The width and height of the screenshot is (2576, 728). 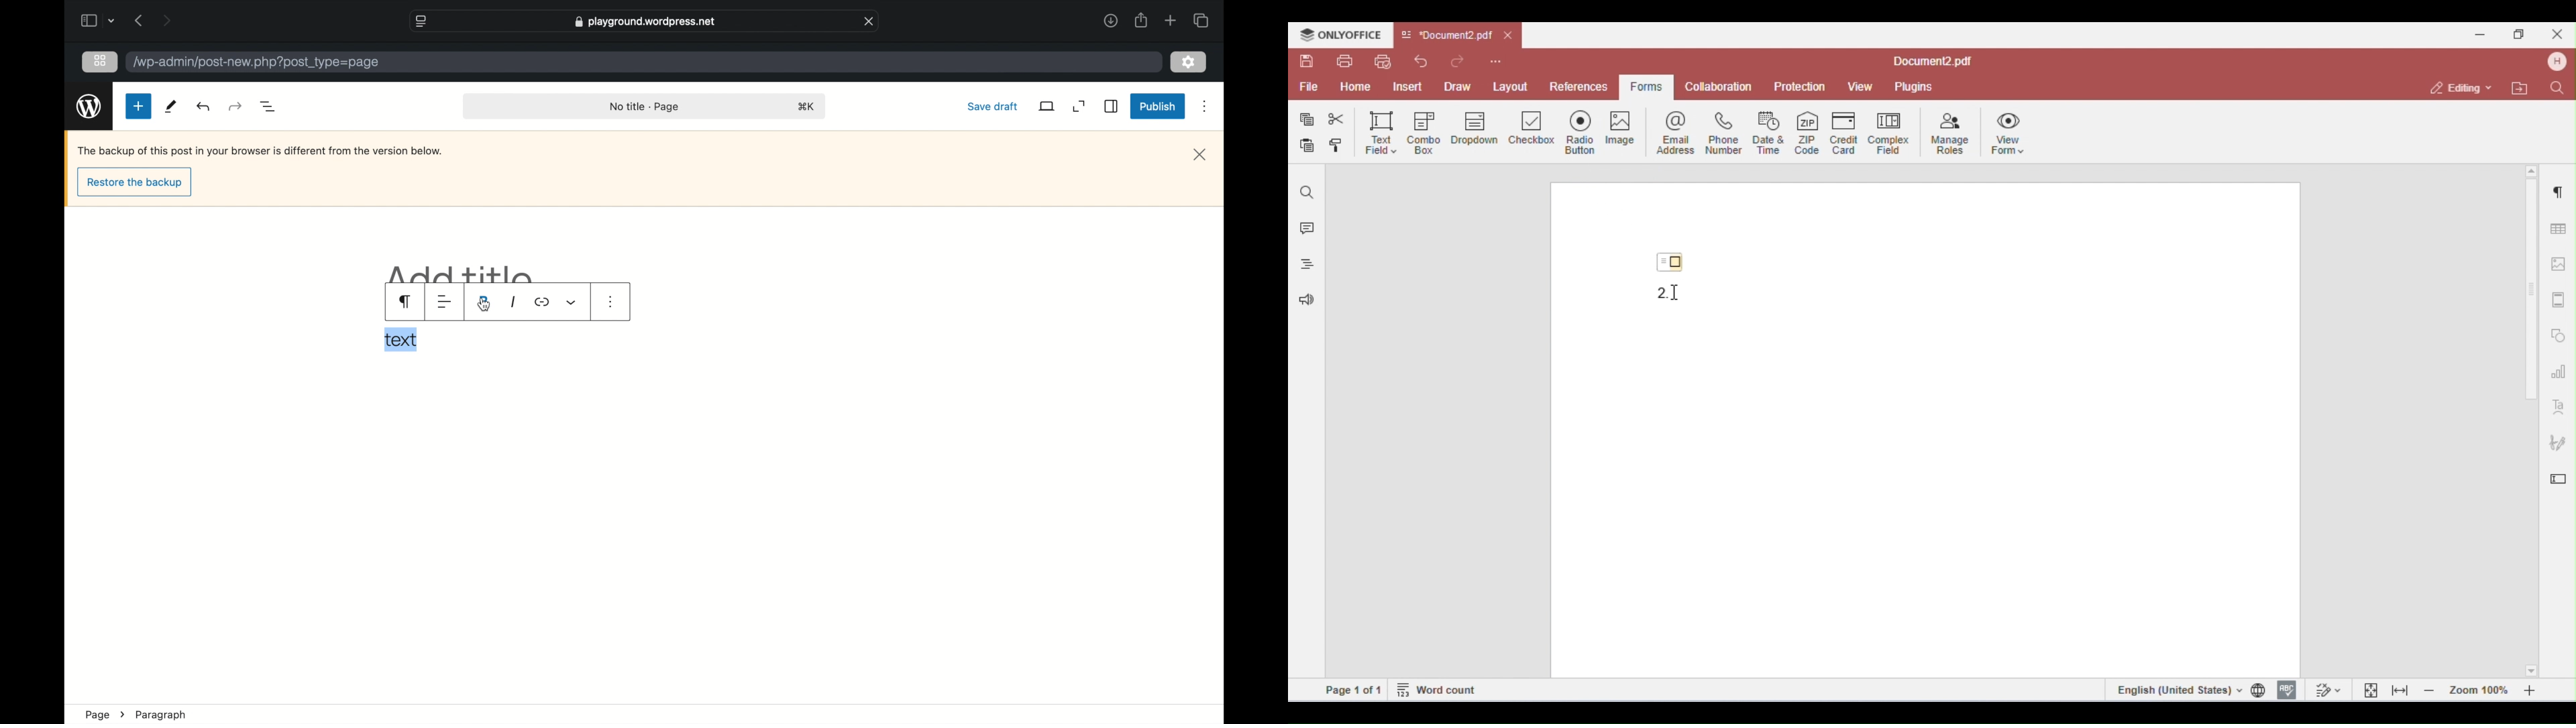 What do you see at coordinates (122, 715) in the screenshot?
I see `next icon` at bounding box center [122, 715].